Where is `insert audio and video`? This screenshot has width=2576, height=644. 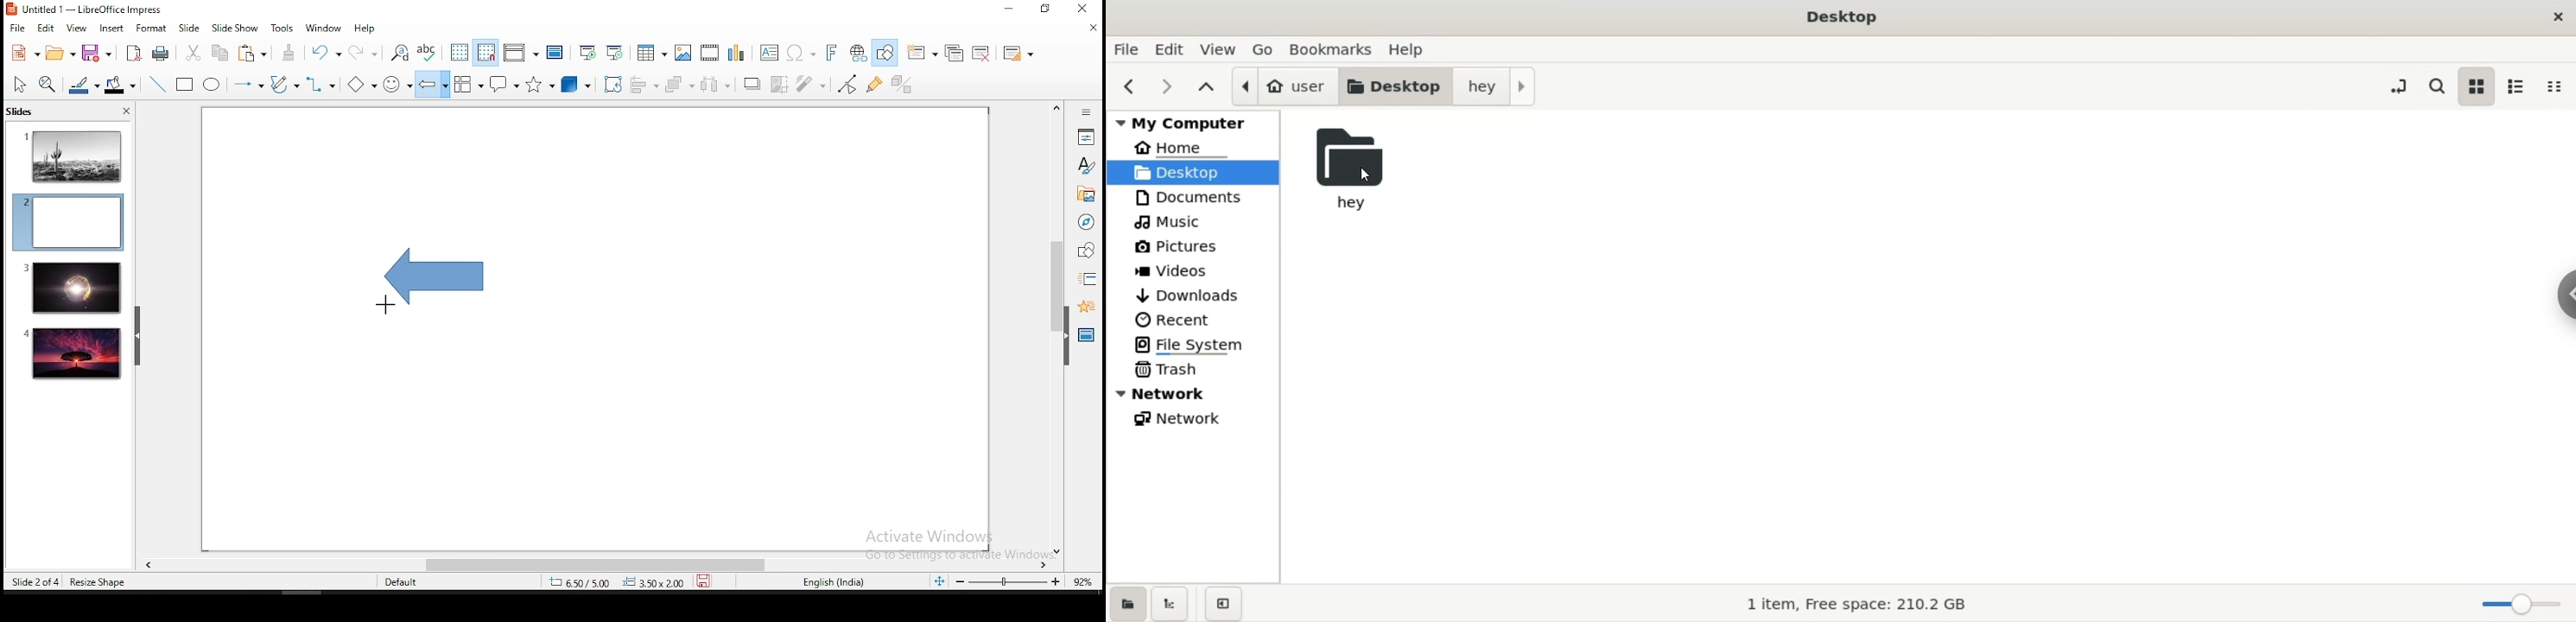
insert audio and video is located at coordinates (707, 54).